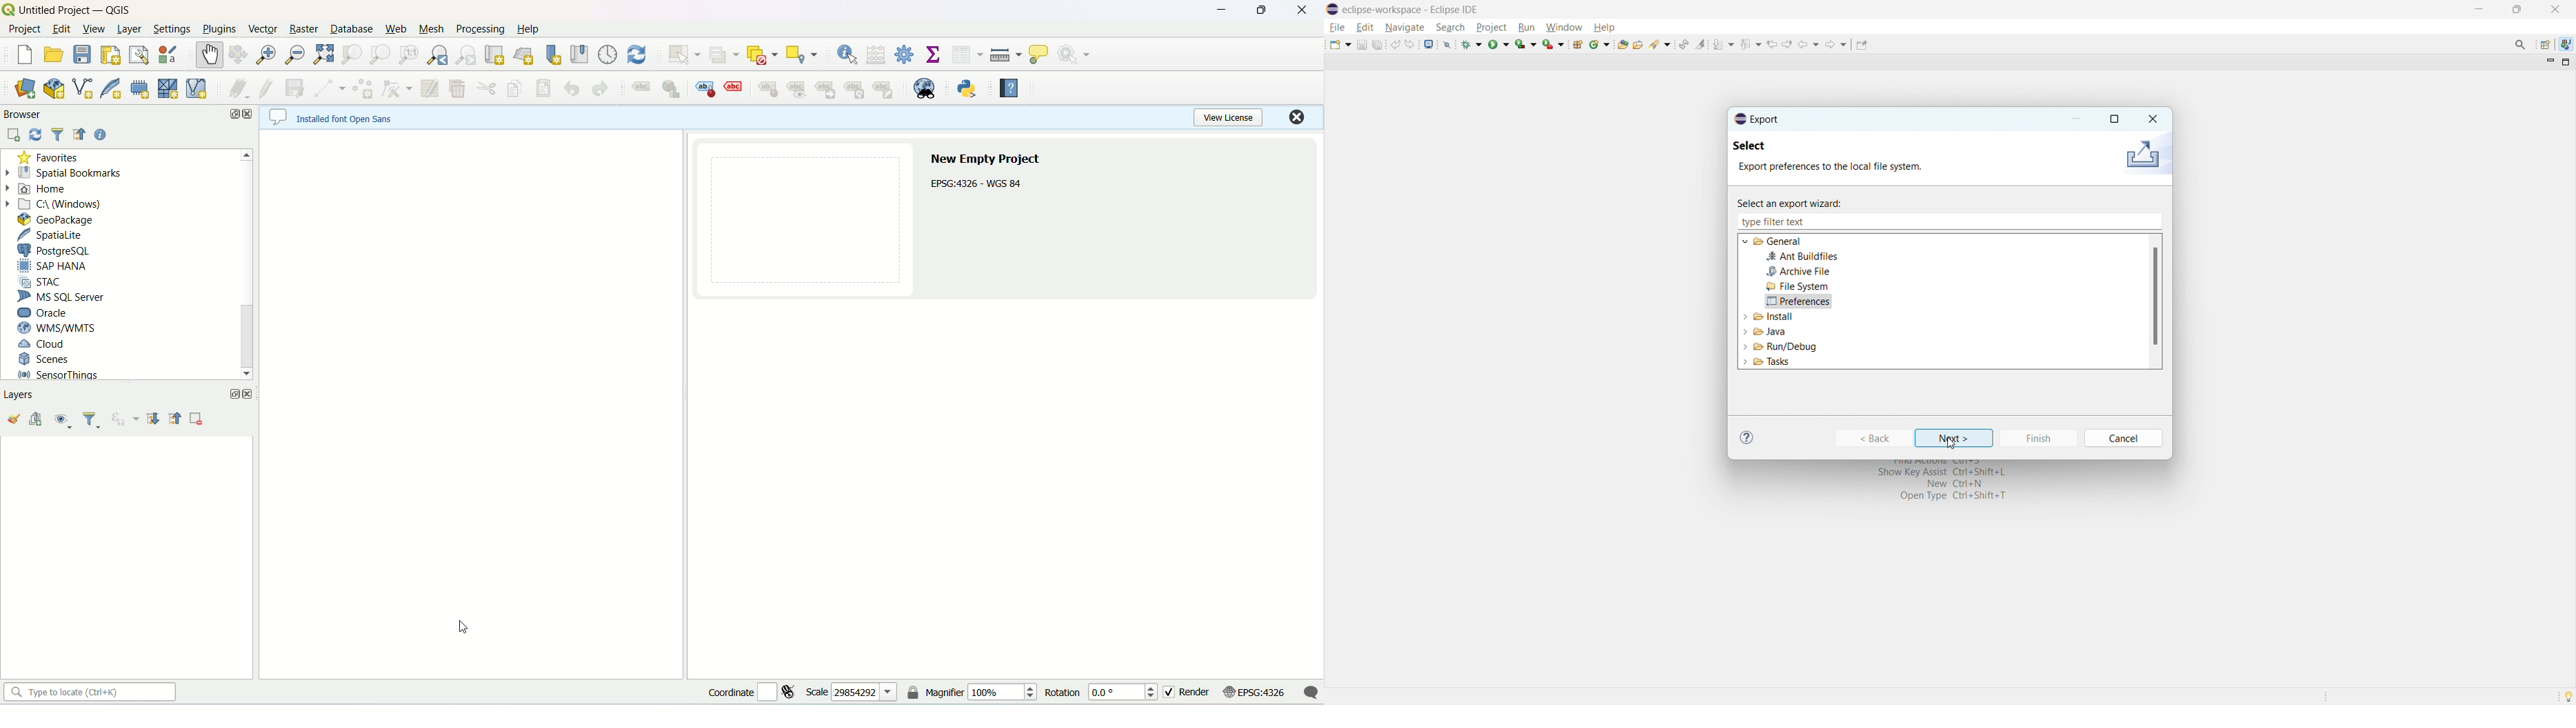 Image resolution: width=2576 pixels, height=728 pixels. What do you see at coordinates (969, 55) in the screenshot?
I see `open attribute` at bounding box center [969, 55].